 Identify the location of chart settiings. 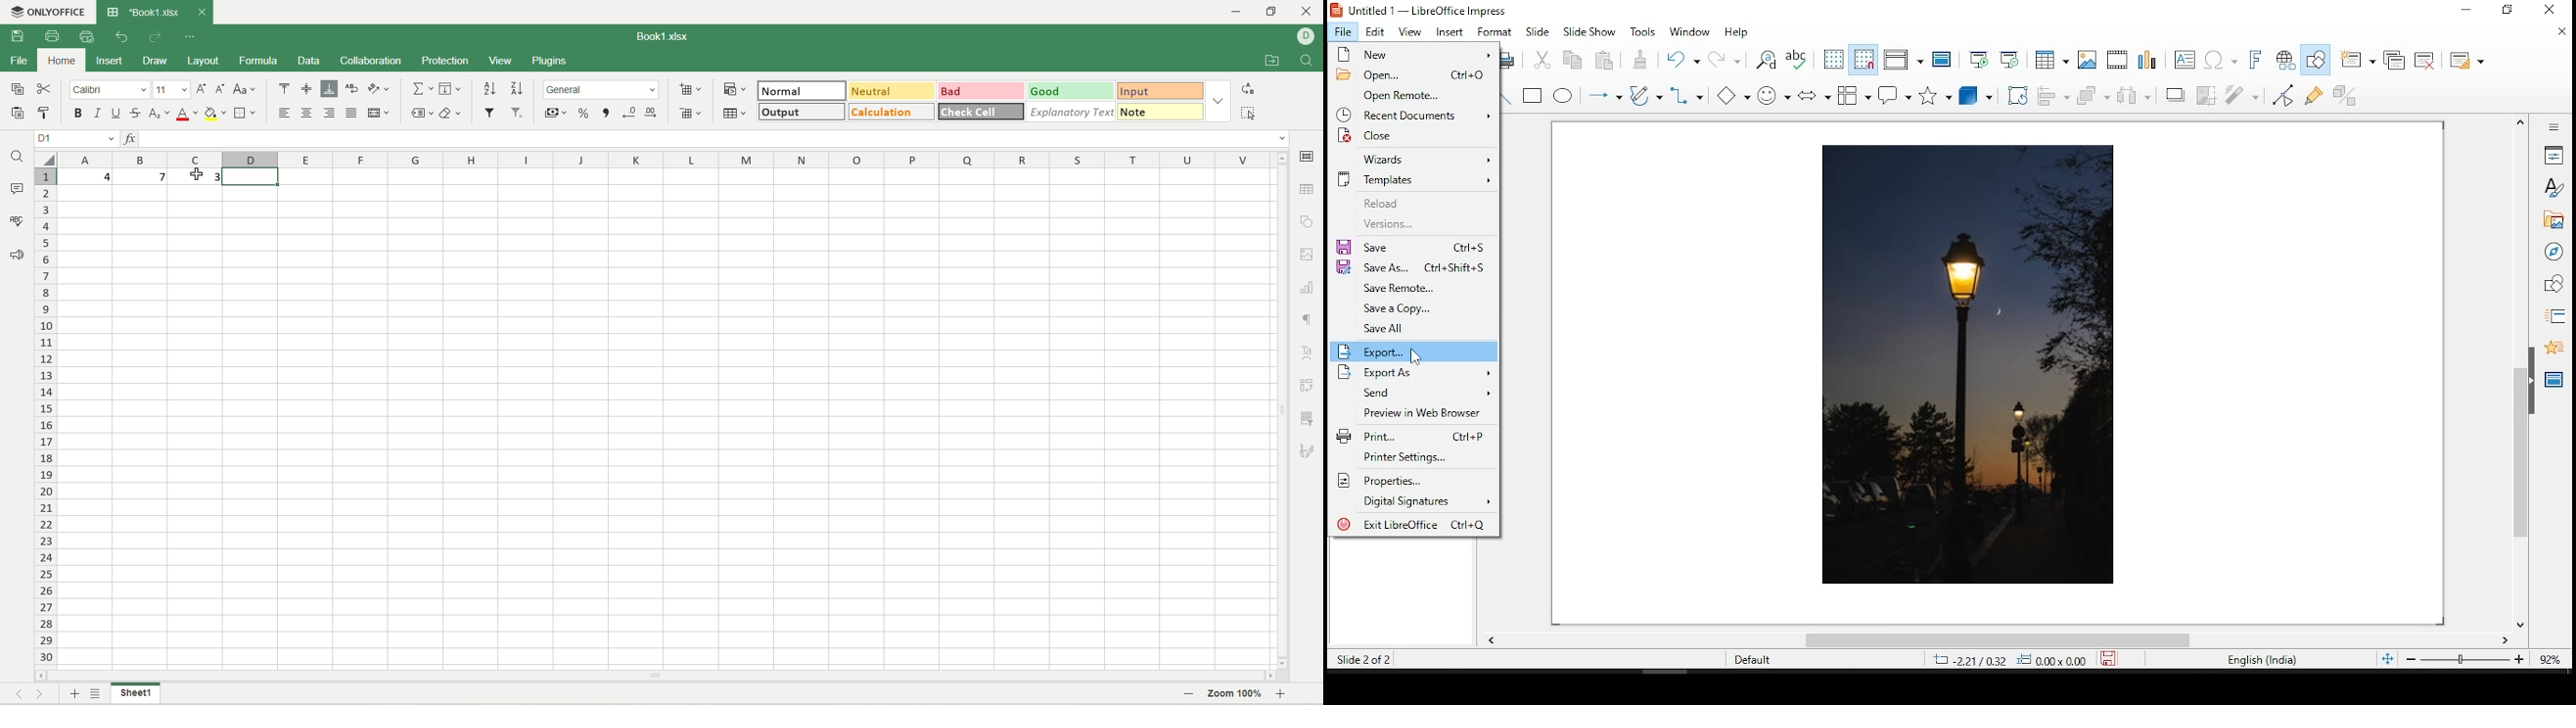
(1308, 284).